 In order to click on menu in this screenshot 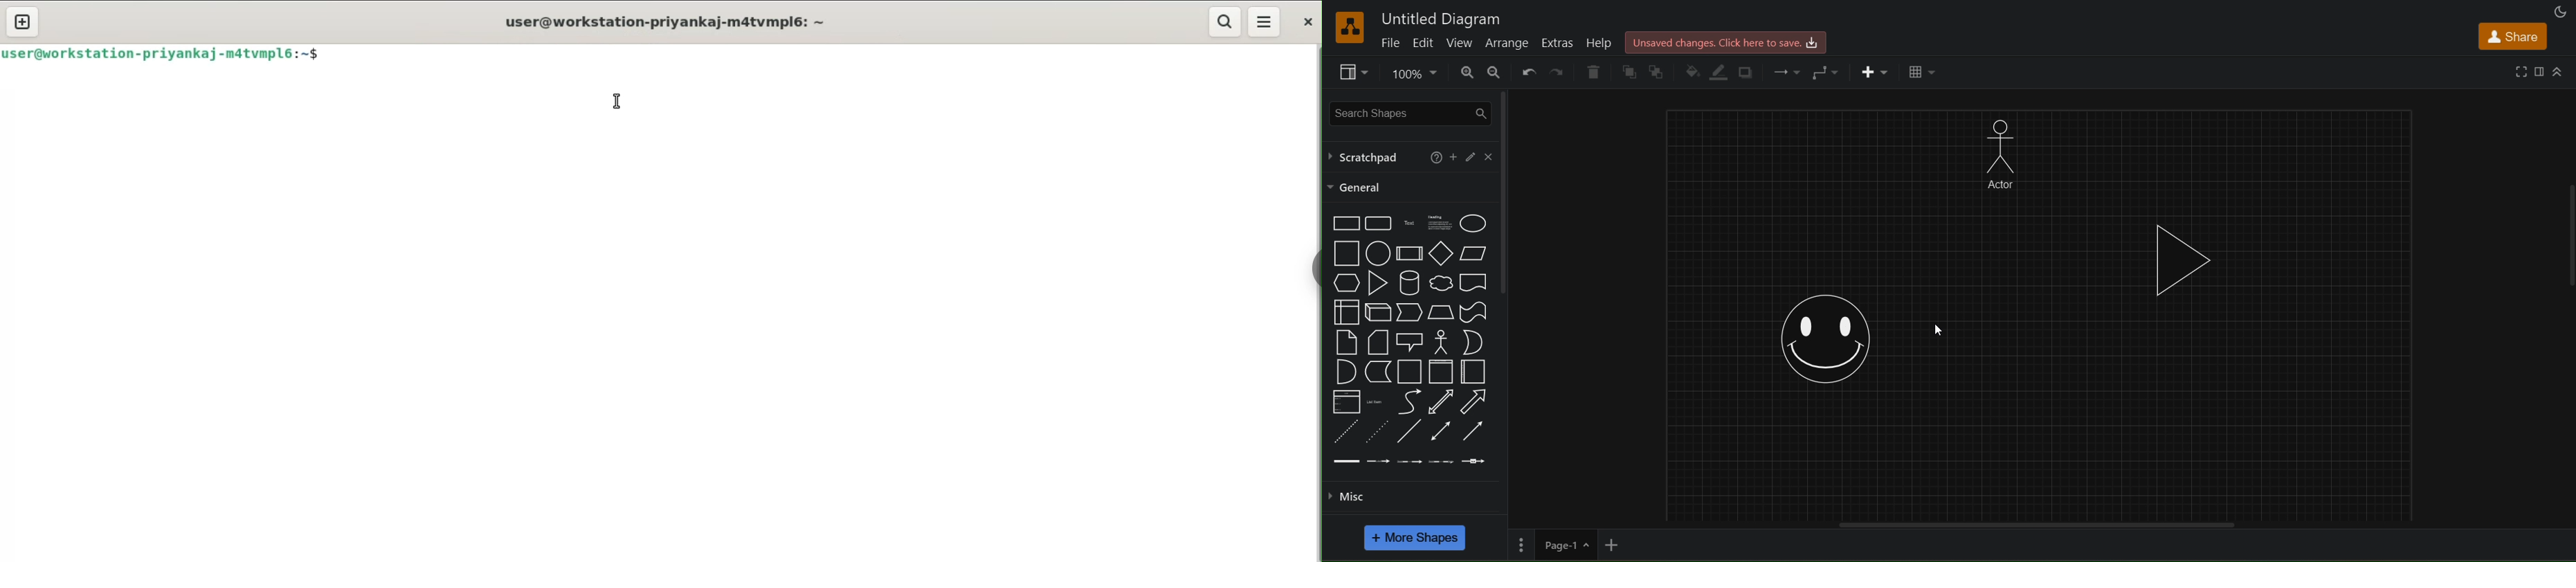, I will do `click(1264, 21)`.